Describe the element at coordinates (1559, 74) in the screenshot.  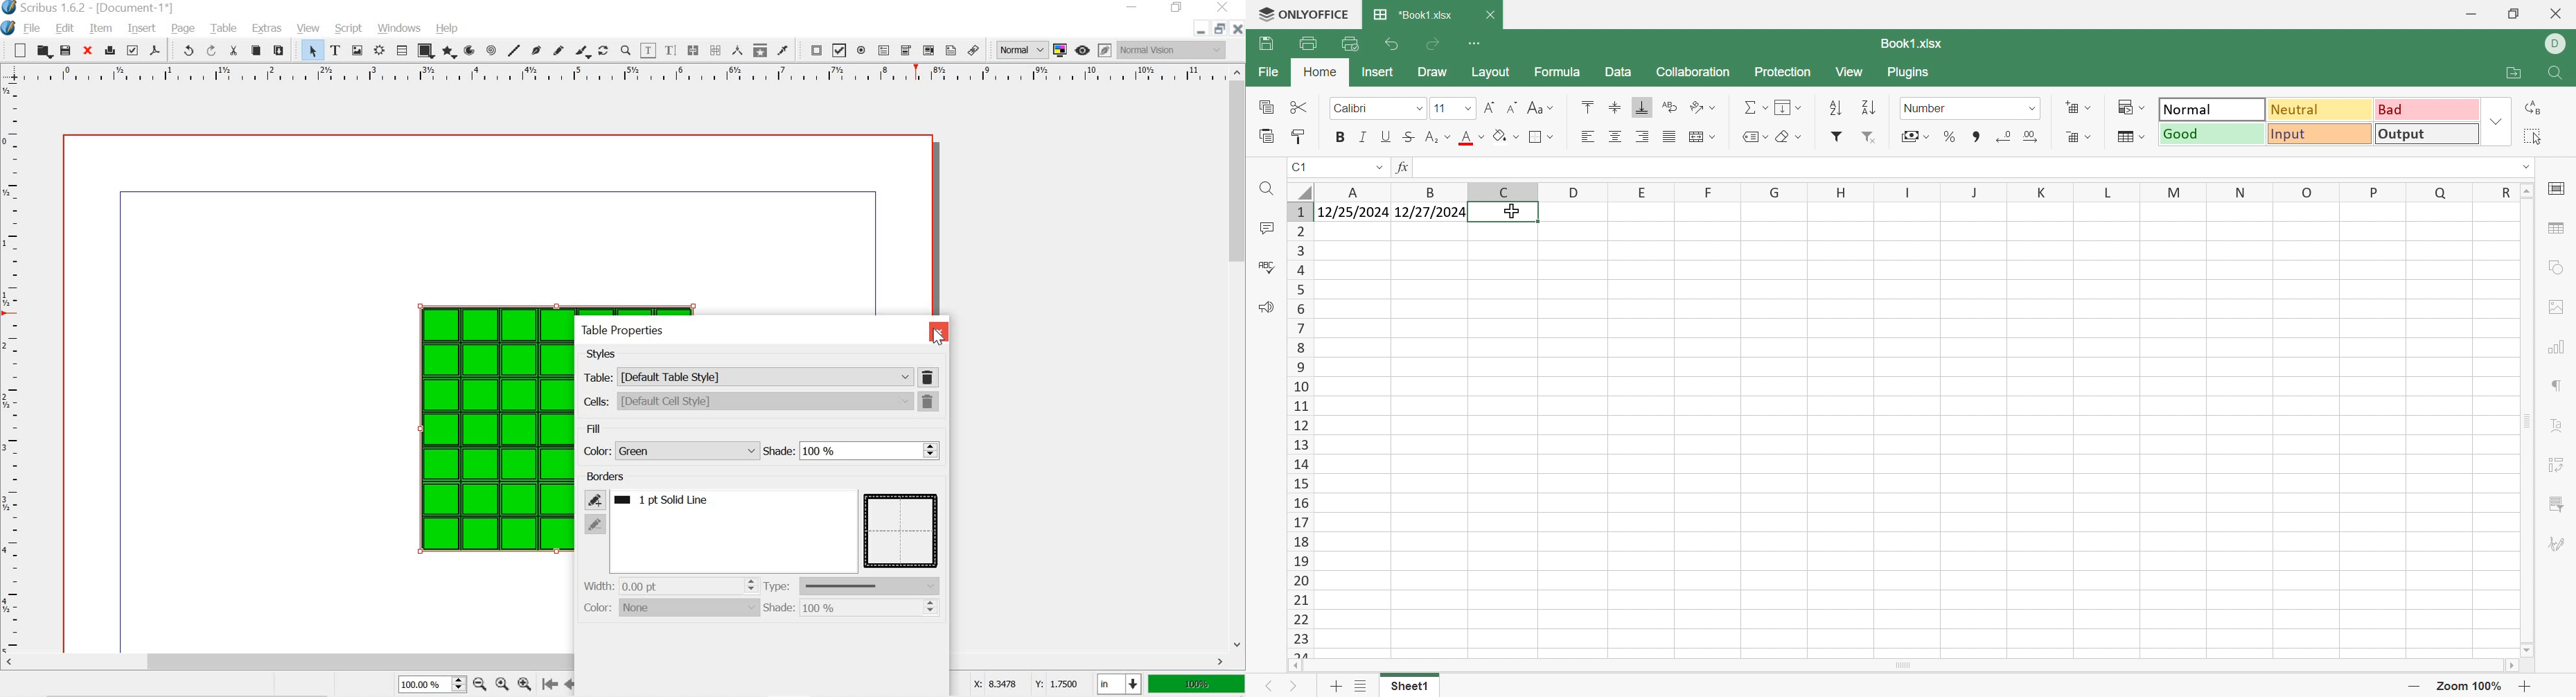
I see `Formula` at that location.